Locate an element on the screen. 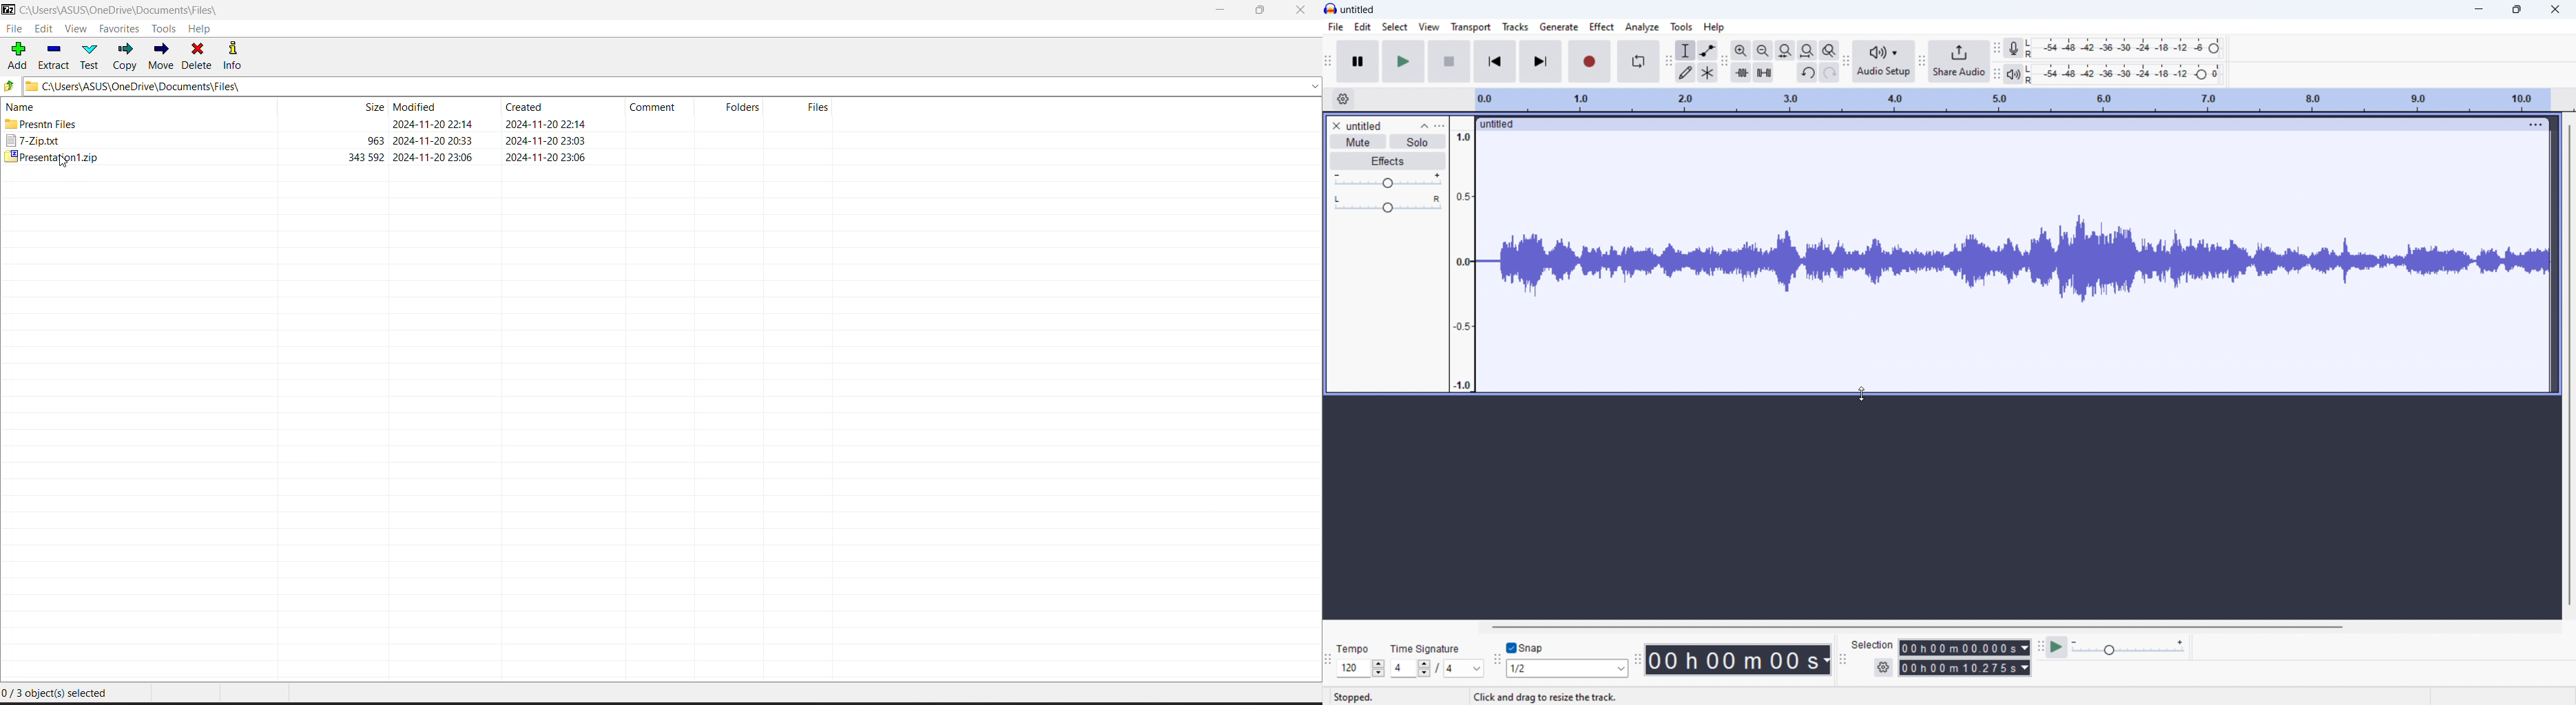 The height and width of the screenshot is (728, 2576). pause is located at coordinates (1360, 61).